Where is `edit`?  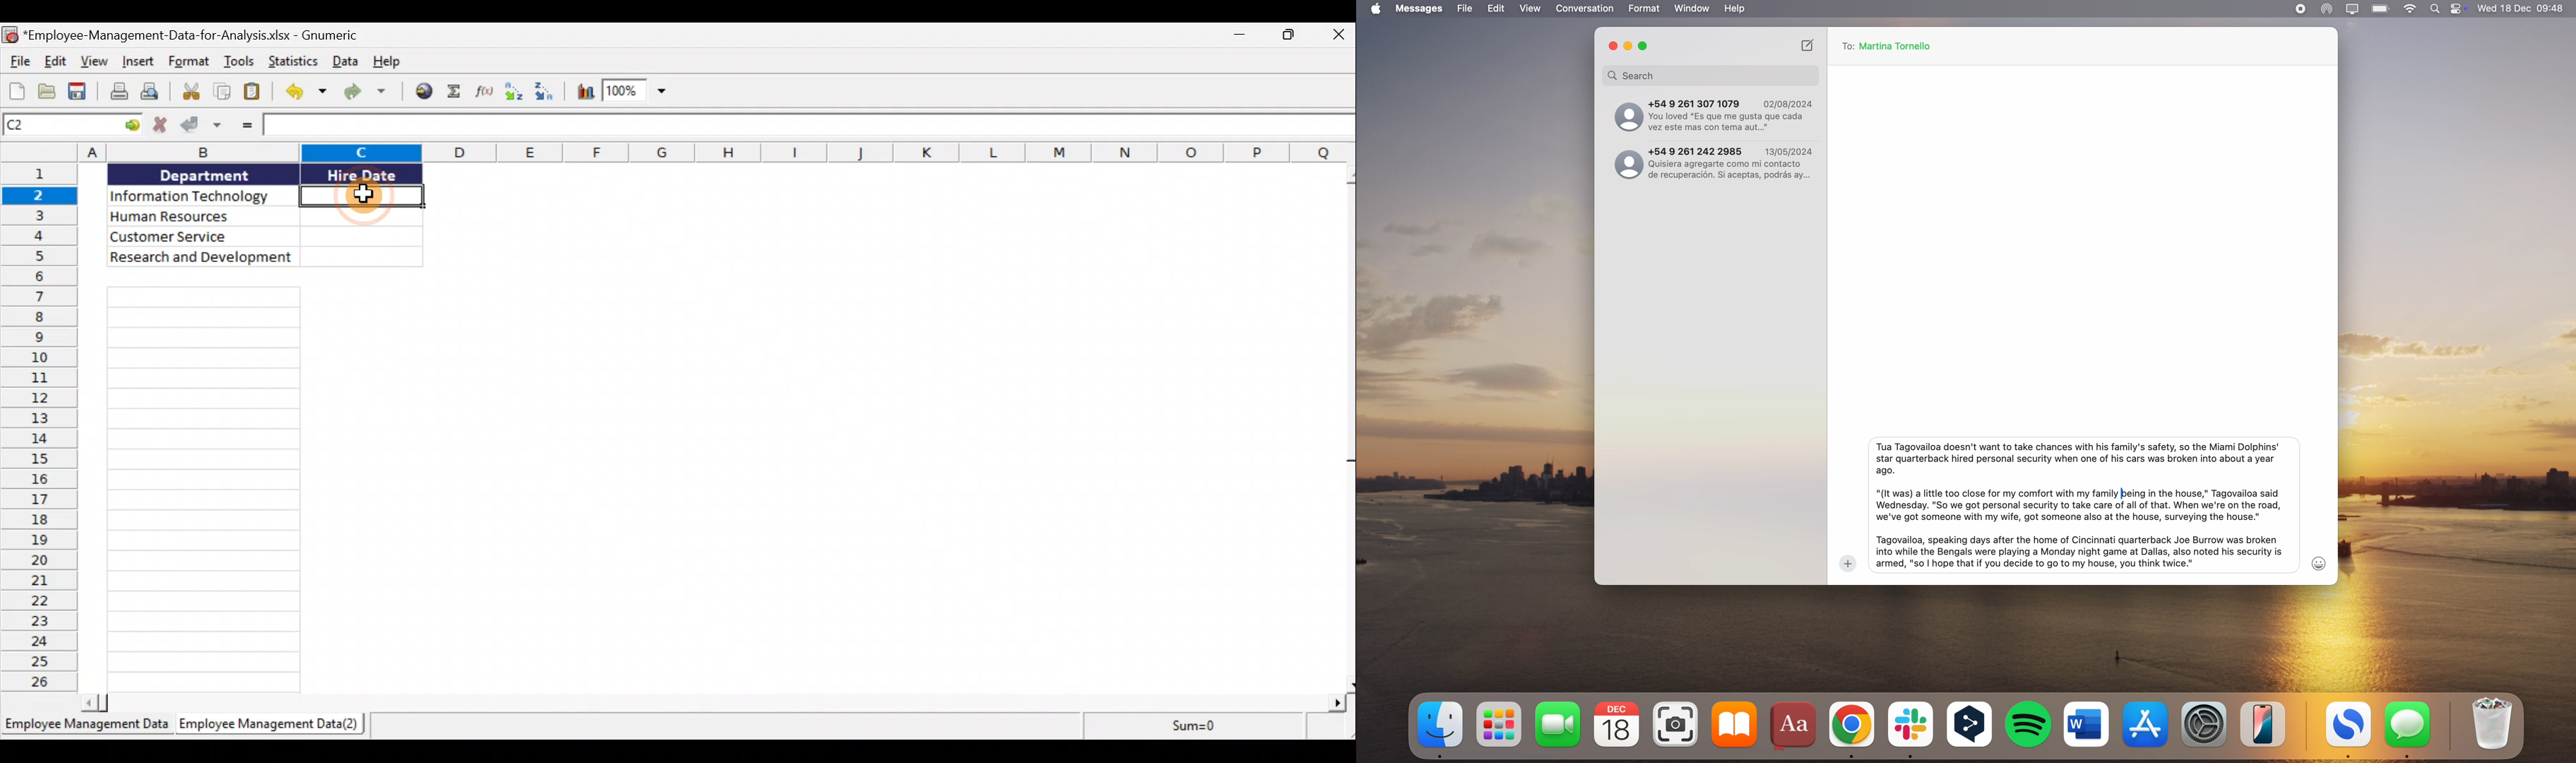 edit is located at coordinates (1496, 9).